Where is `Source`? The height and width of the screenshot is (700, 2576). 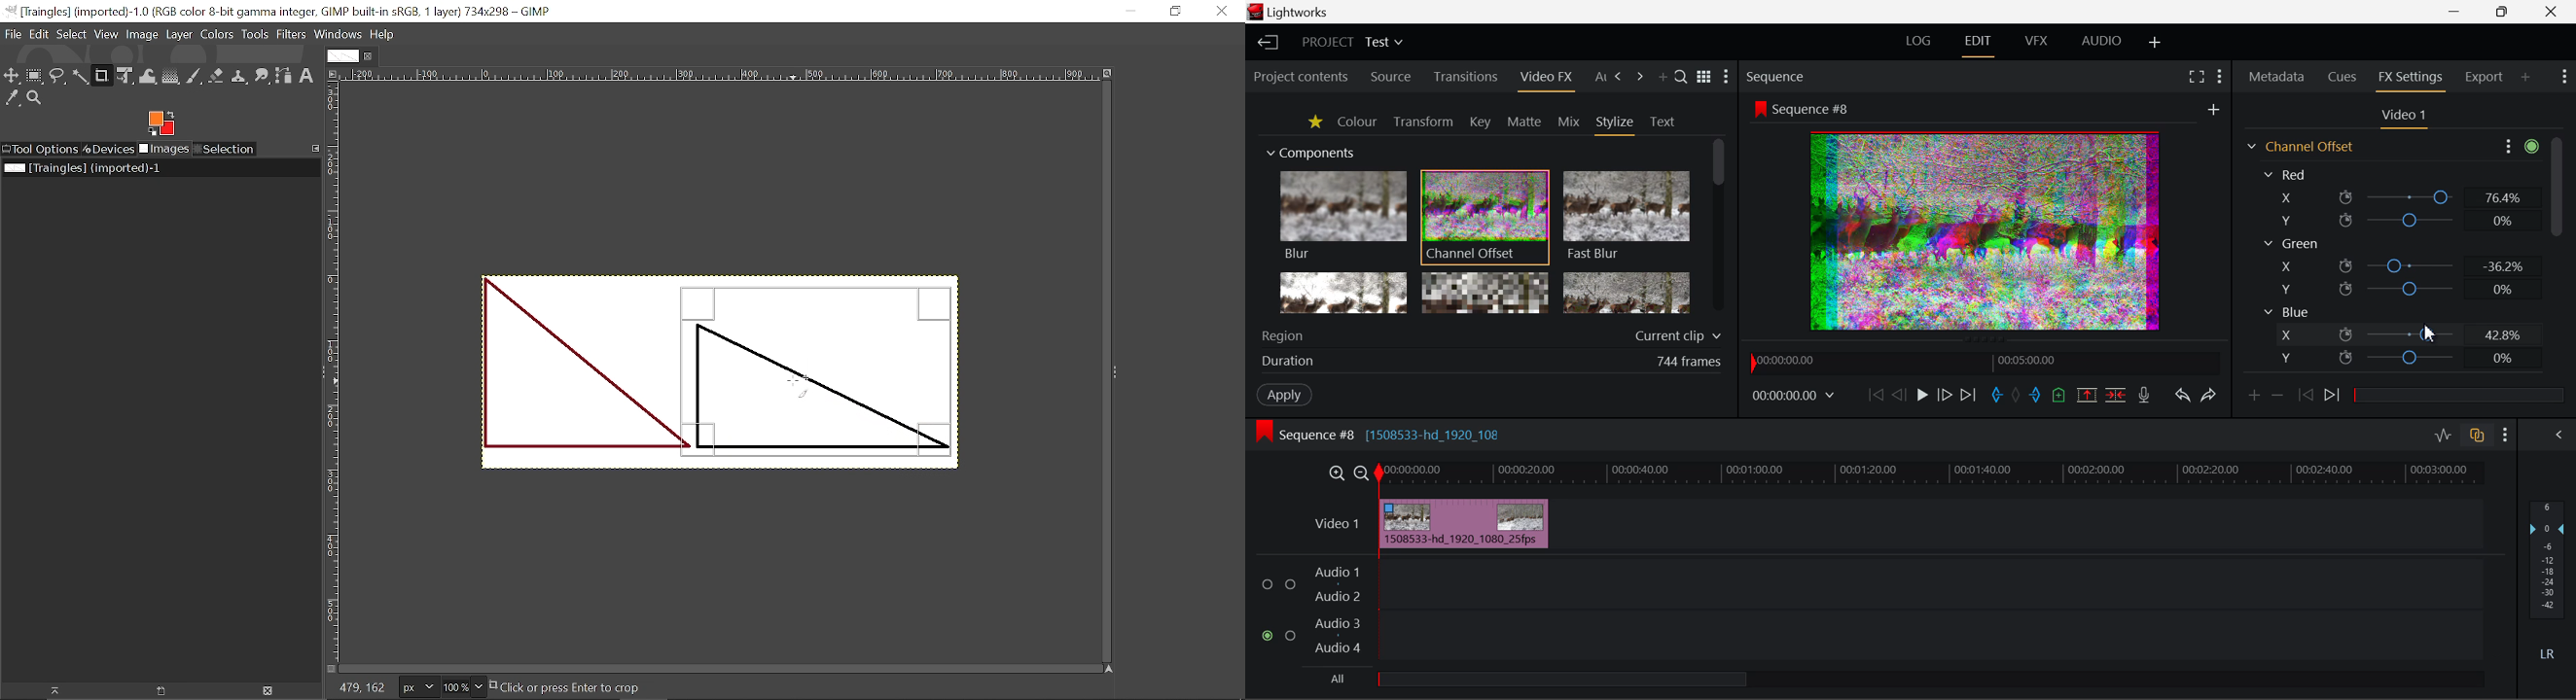
Source is located at coordinates (1392, 76).